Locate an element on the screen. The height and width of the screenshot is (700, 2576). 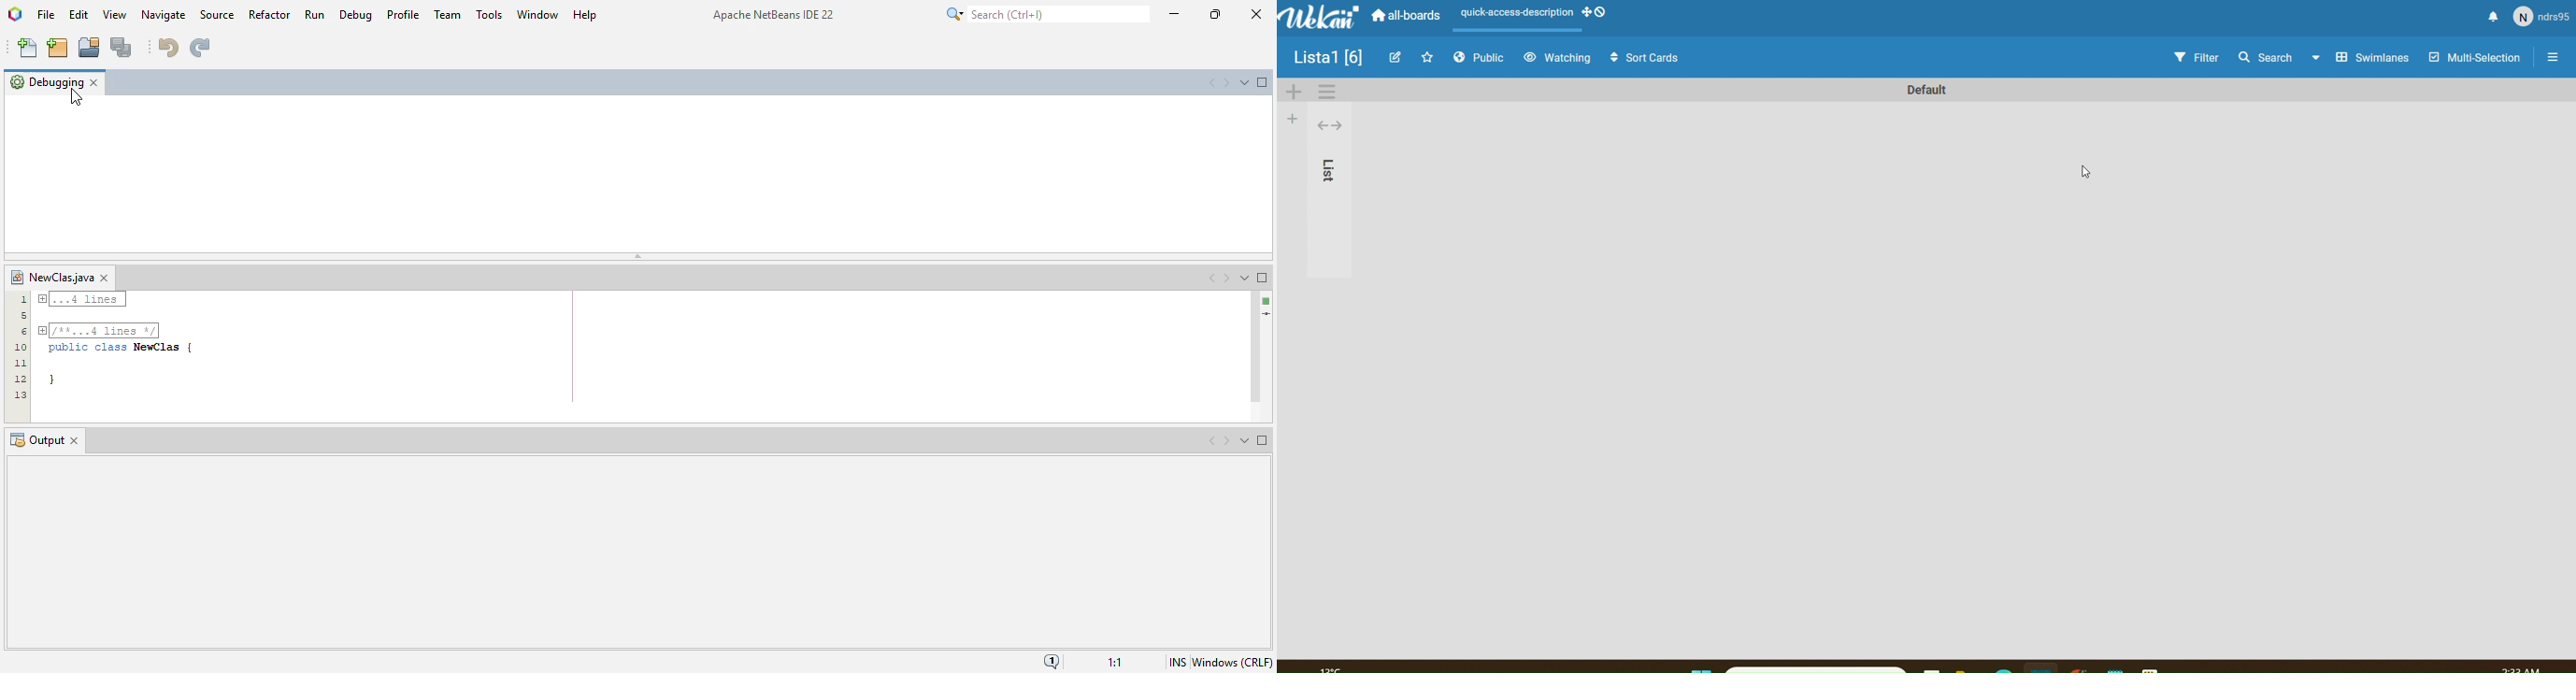
scroll documents right is located at coordinates (1224, 83).